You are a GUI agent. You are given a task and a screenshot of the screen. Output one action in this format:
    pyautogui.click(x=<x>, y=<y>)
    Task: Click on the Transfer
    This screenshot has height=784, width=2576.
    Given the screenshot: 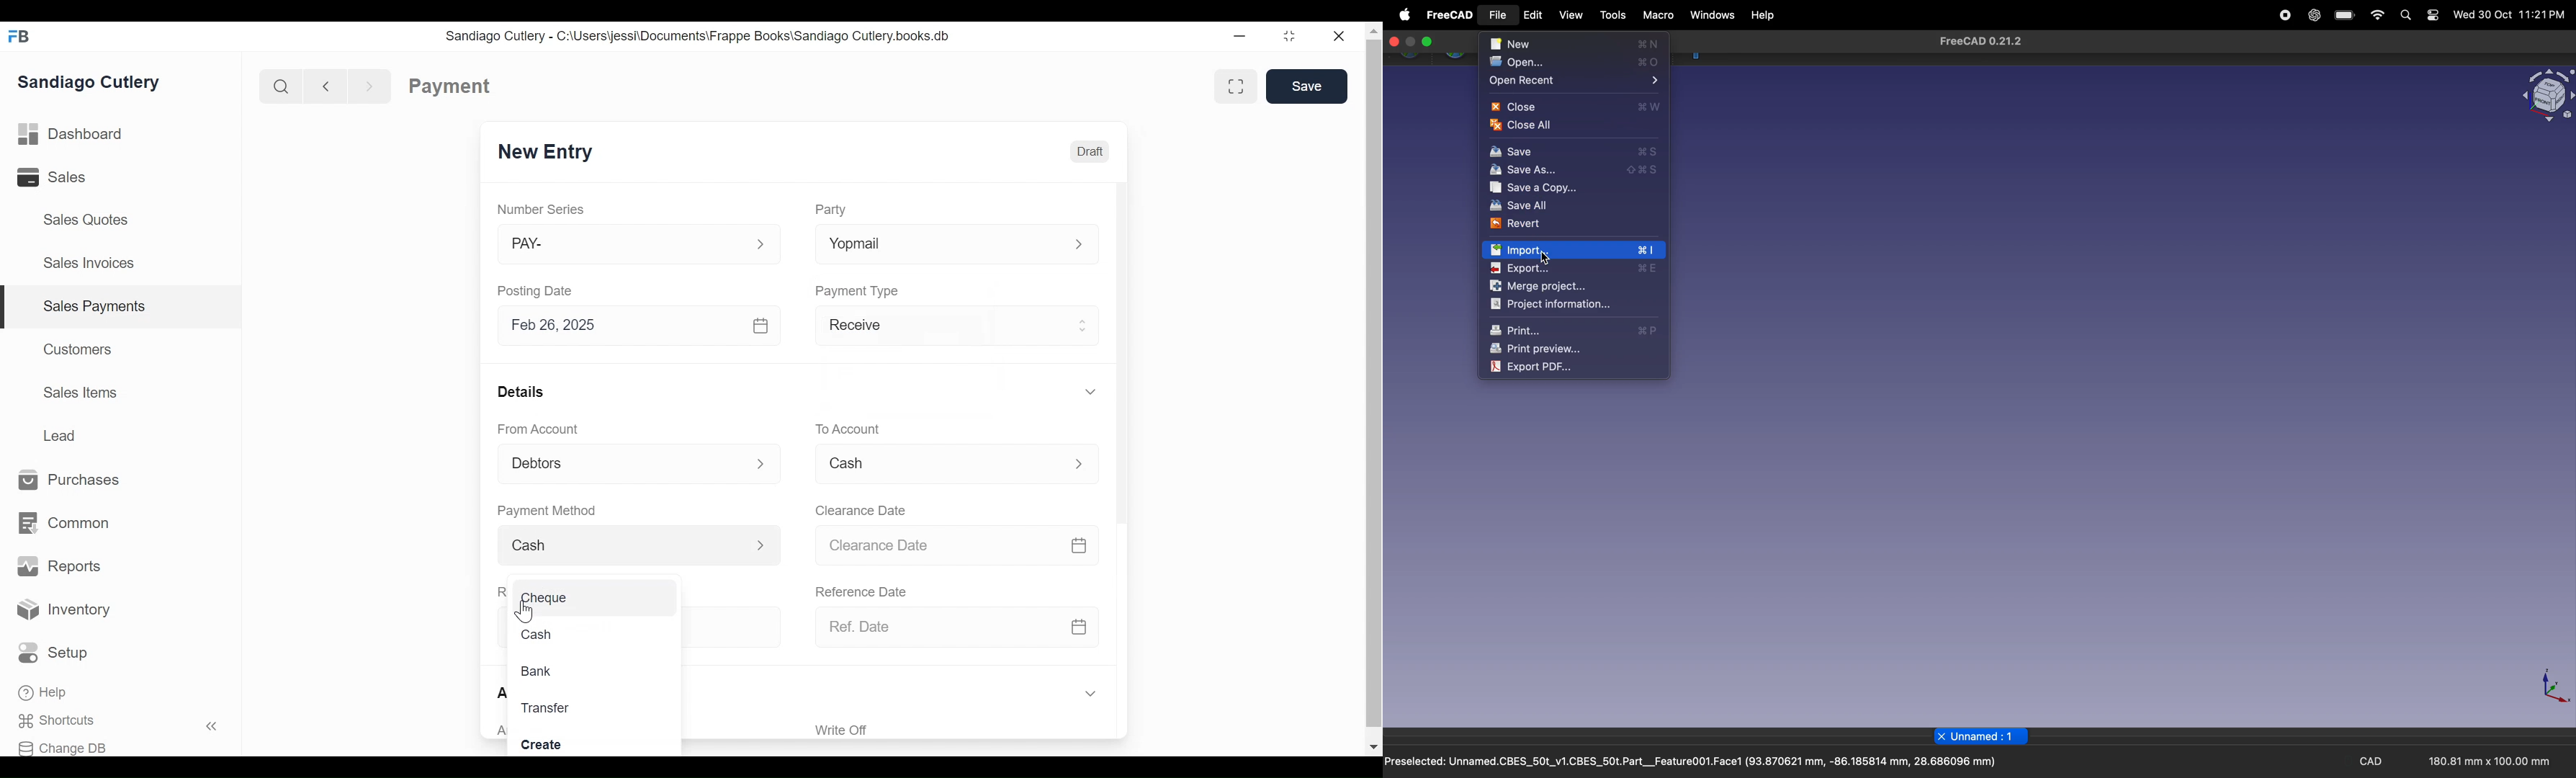 What is the action you would take?
    pyautogui.click(x=551, y=708)
    